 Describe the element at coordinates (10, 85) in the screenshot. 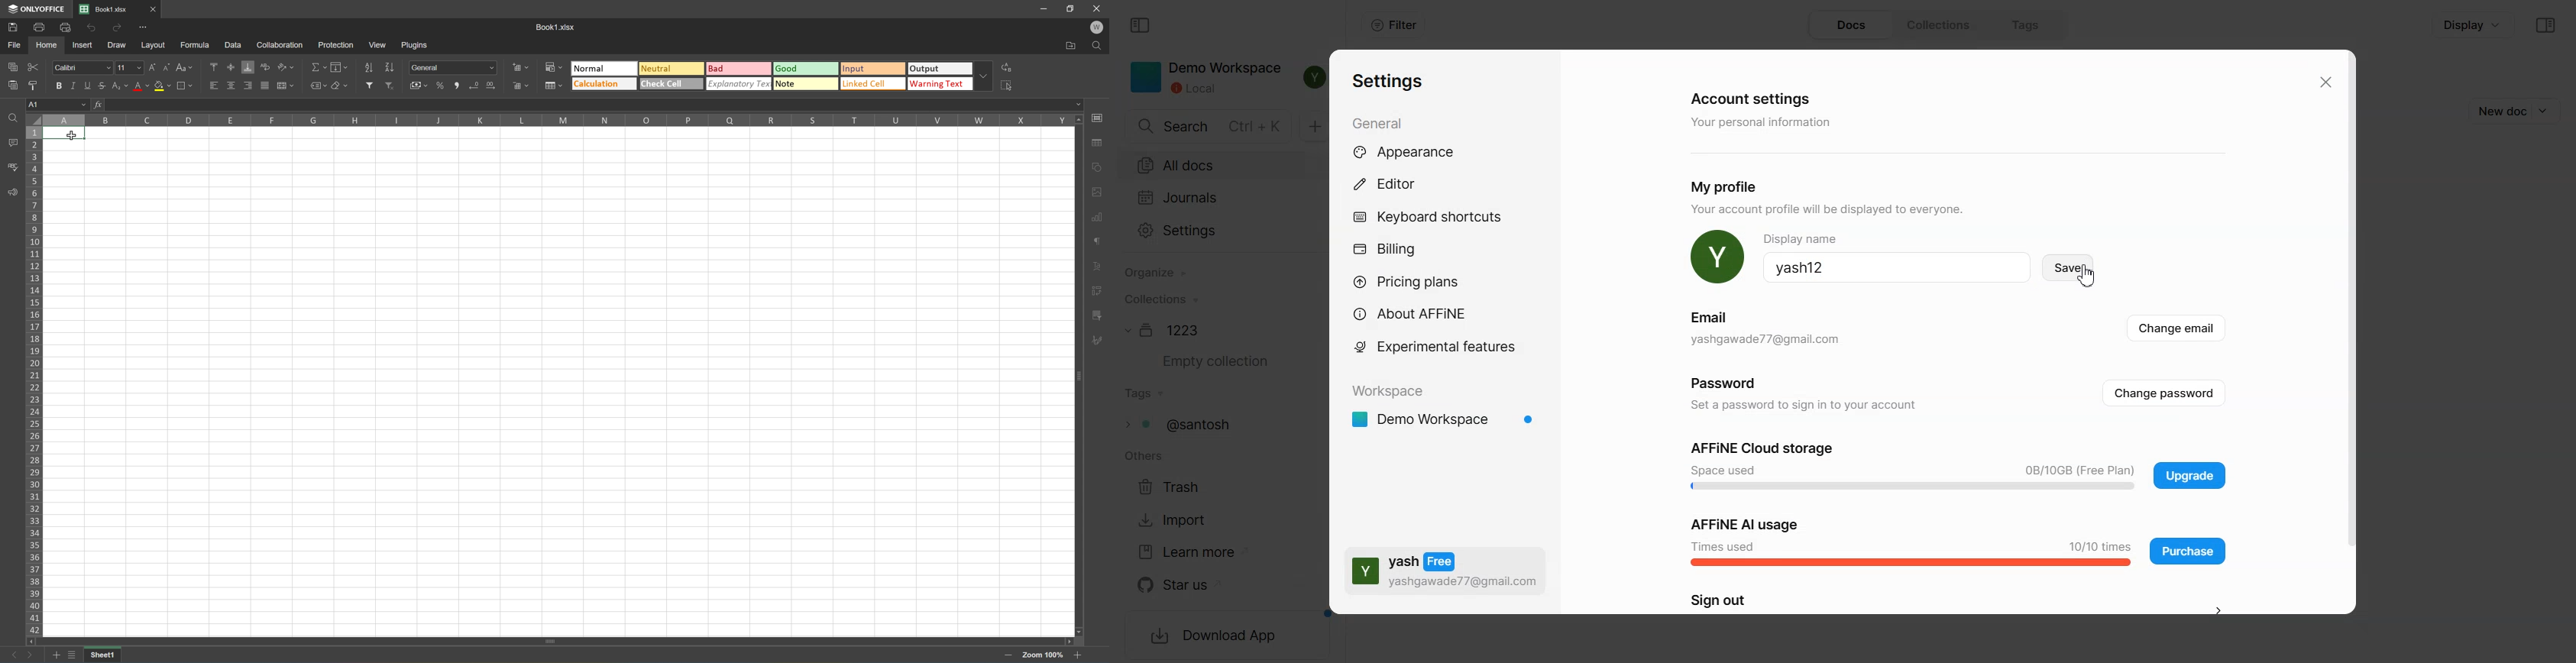

I see `Paste` at that location.